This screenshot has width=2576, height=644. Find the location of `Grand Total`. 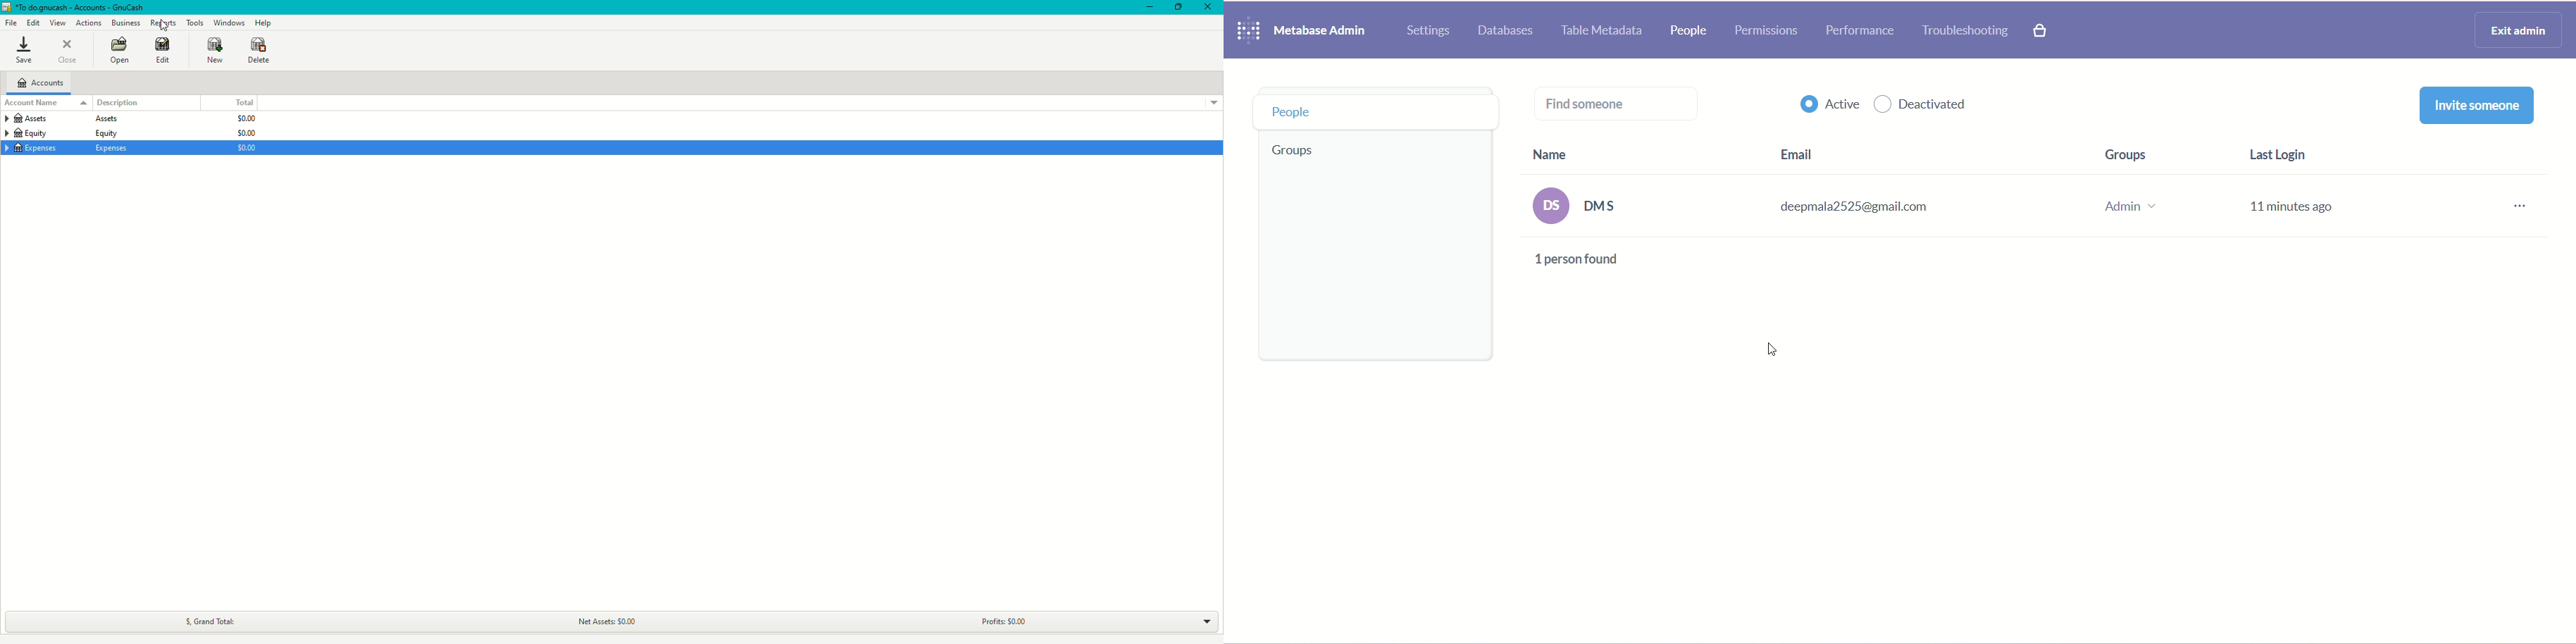

Grand Total is located at coordinates (212, 620).